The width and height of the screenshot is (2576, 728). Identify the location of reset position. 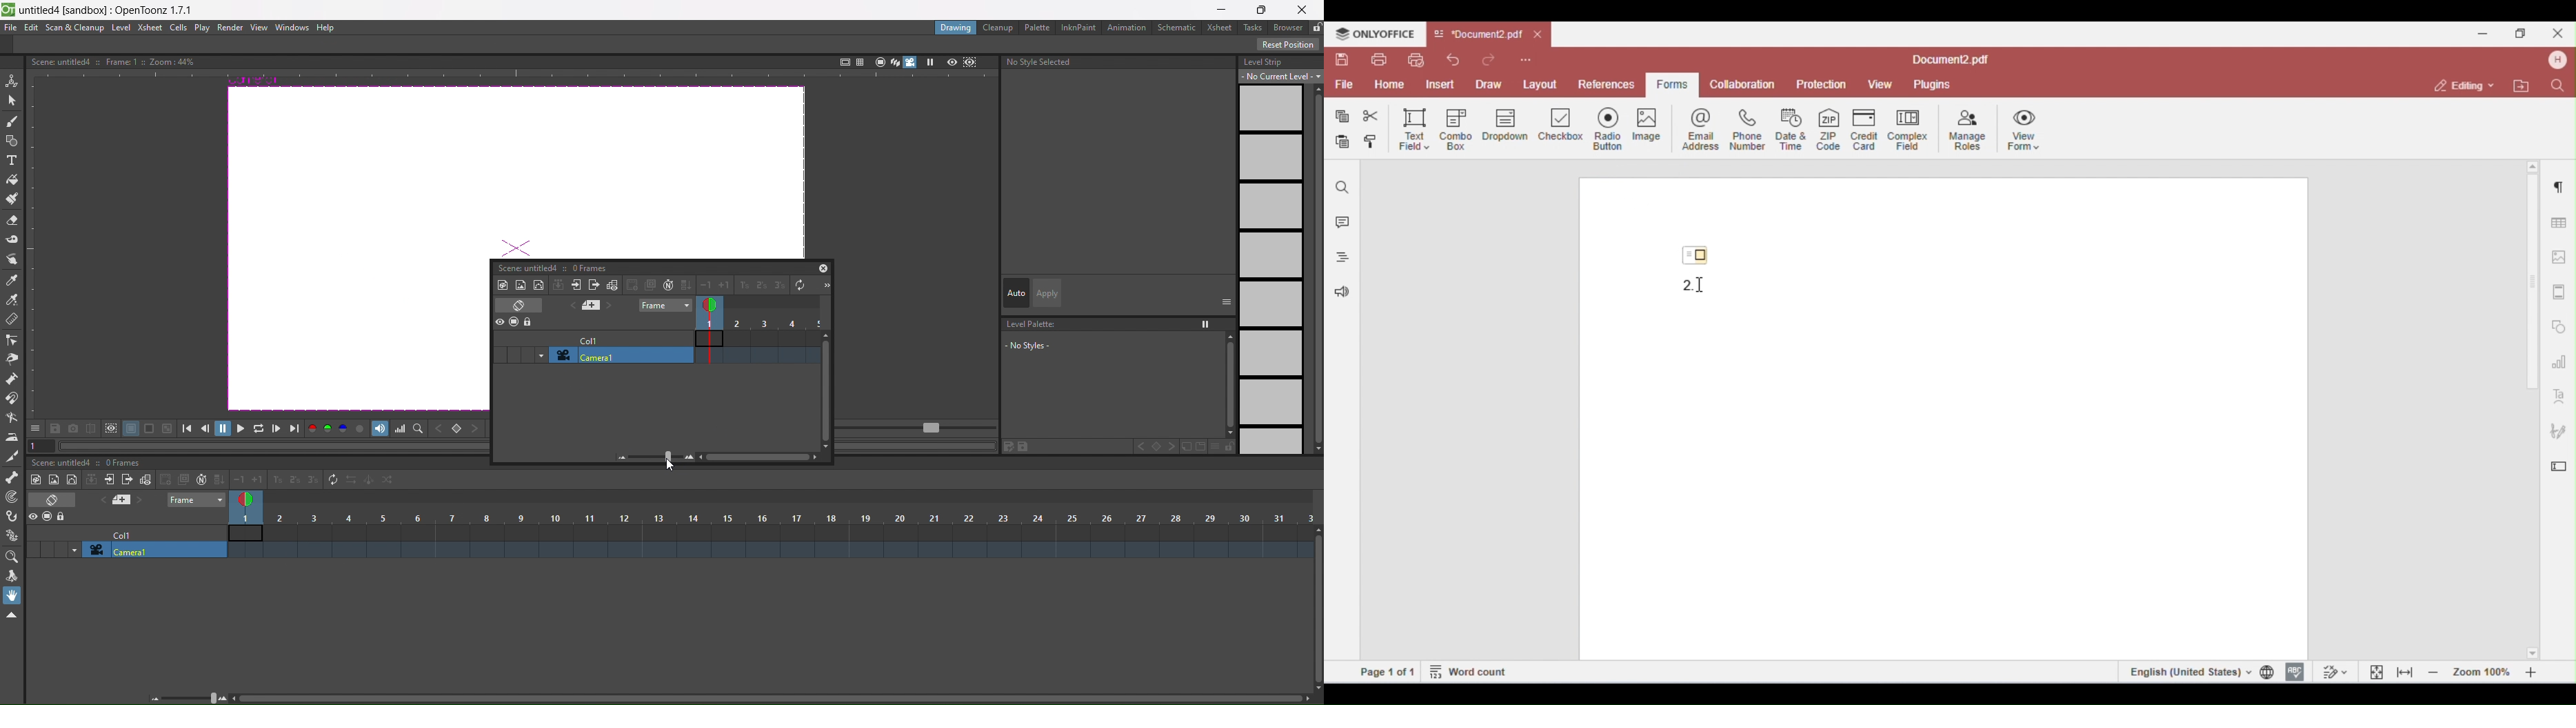
(1289, 45).